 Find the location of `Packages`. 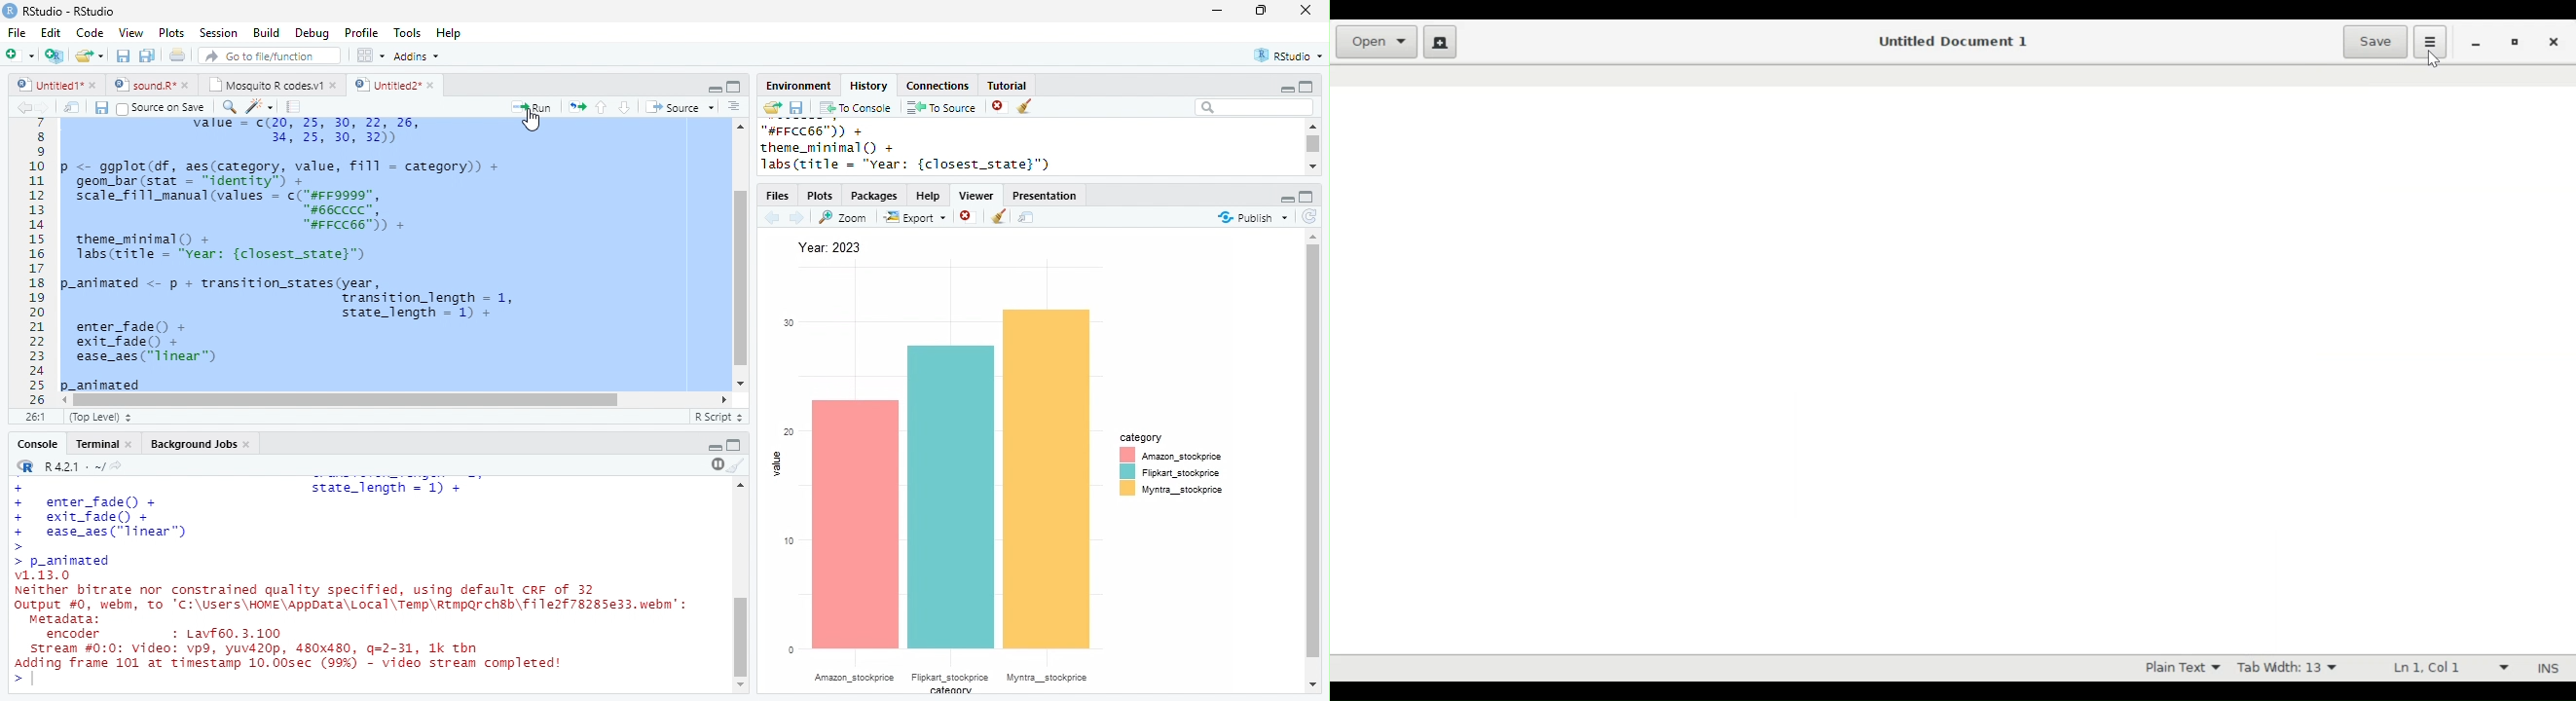

Packages is located at coordinates (875, 196).